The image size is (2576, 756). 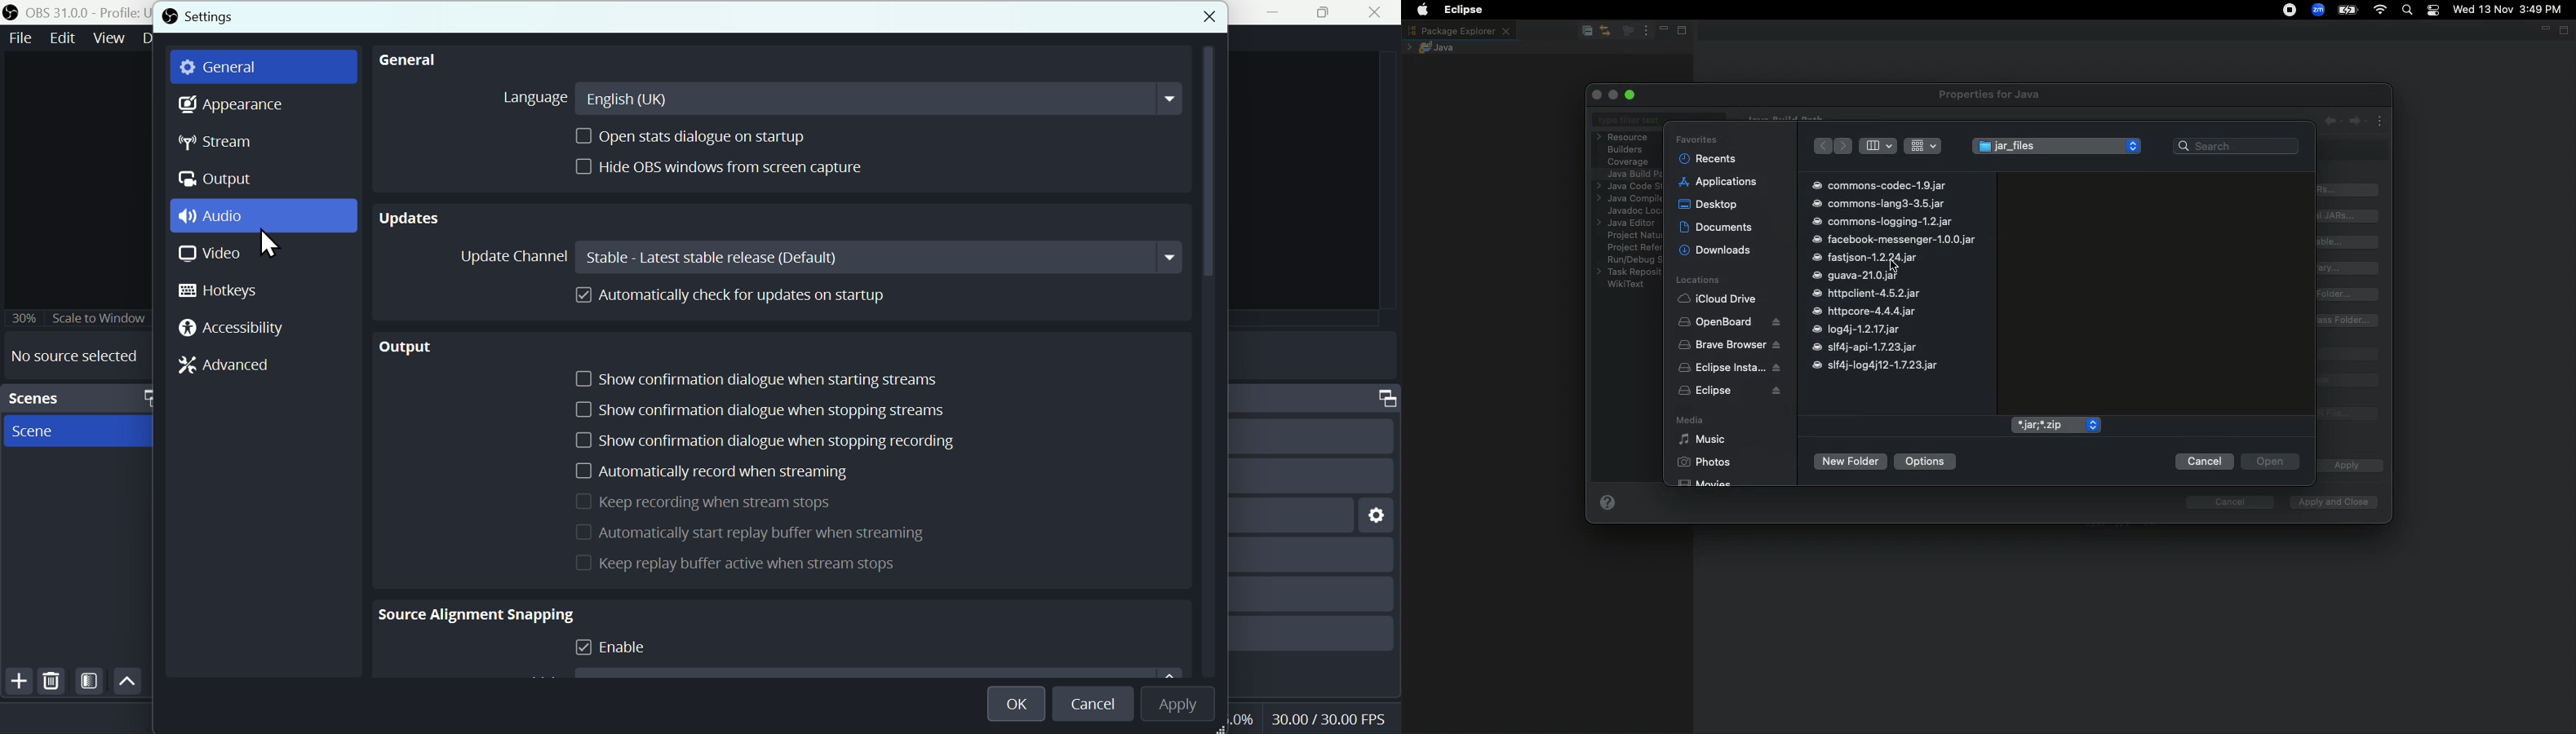 What do you see at coordinates (1332, 720) in the screenshot?
I see `Performance bar` at bounding box center [1332, 720].